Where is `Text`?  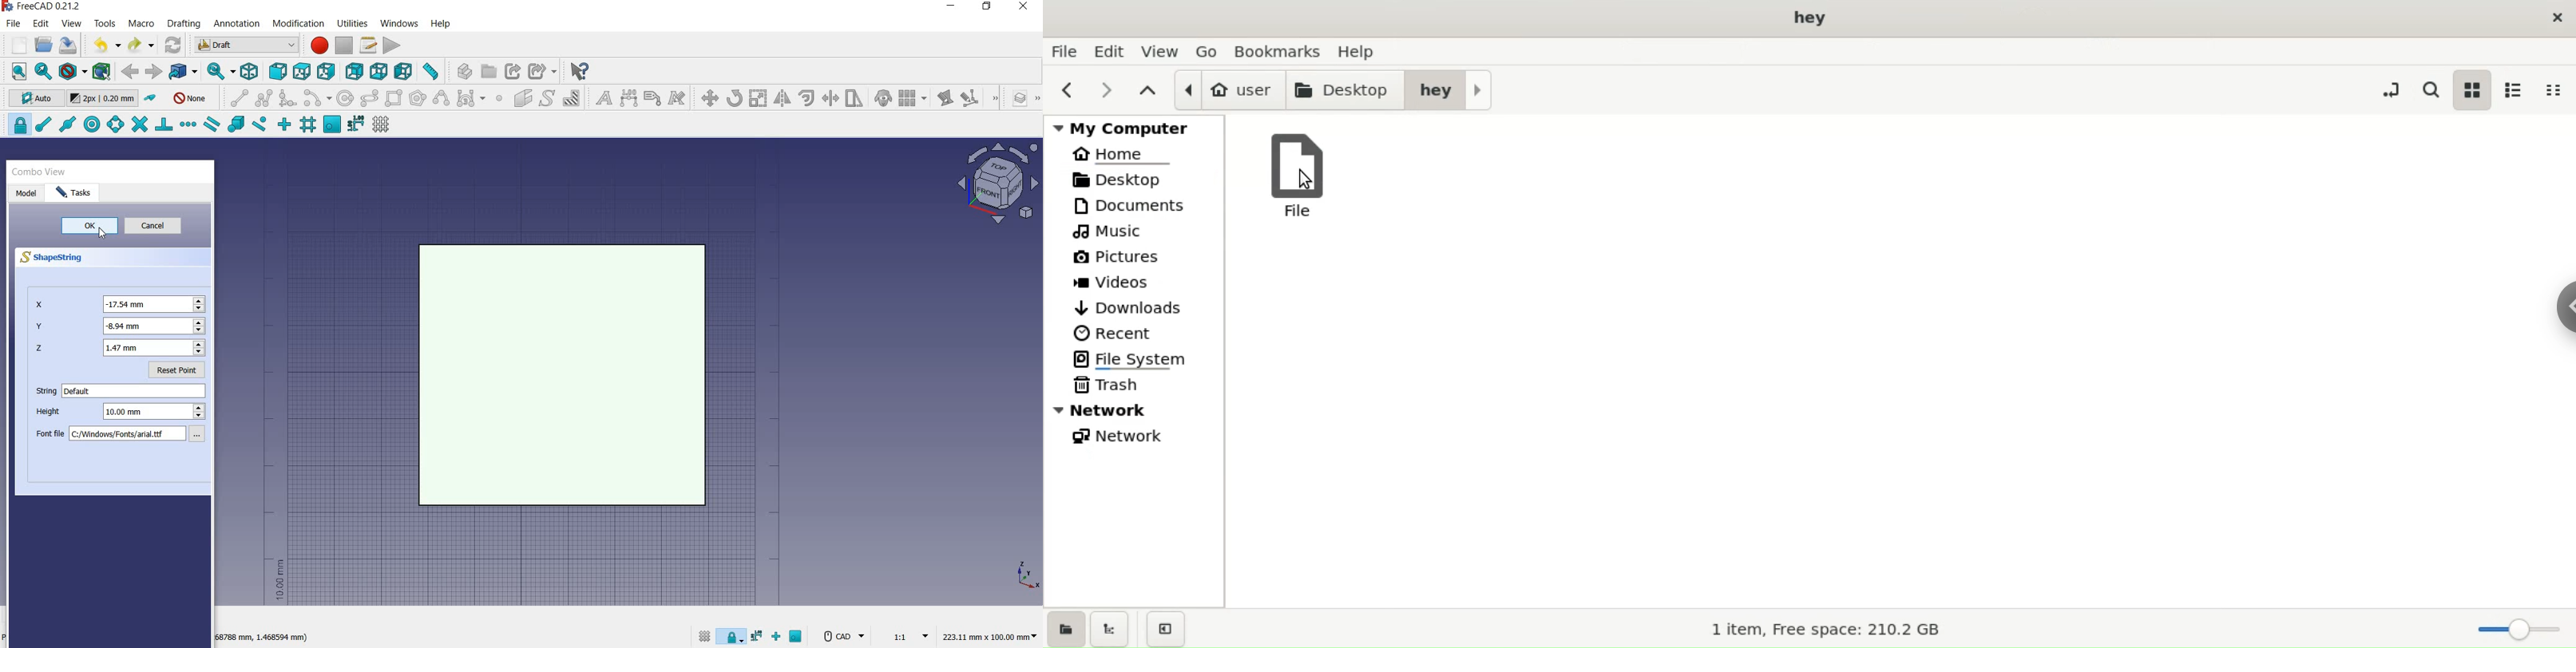 Text is located at coordinates (135, 391).